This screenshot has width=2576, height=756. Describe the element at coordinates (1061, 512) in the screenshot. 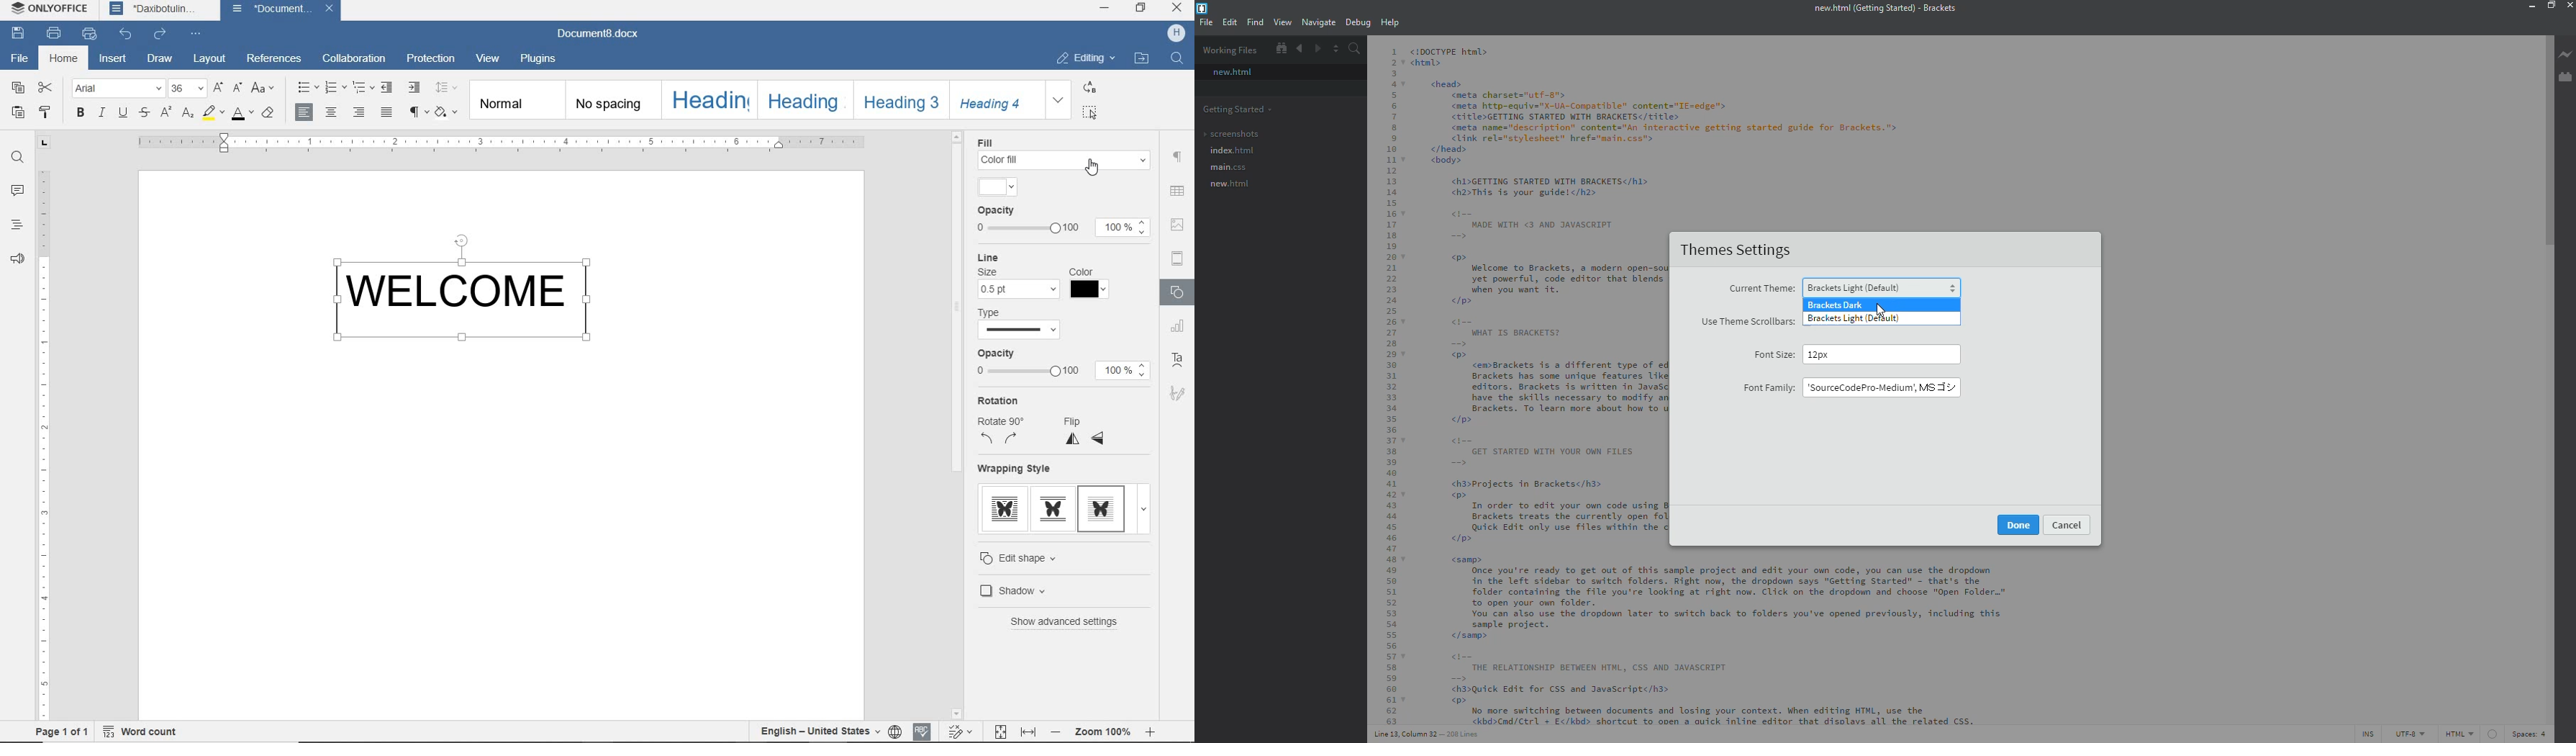

I see `wrapping style` at that location.